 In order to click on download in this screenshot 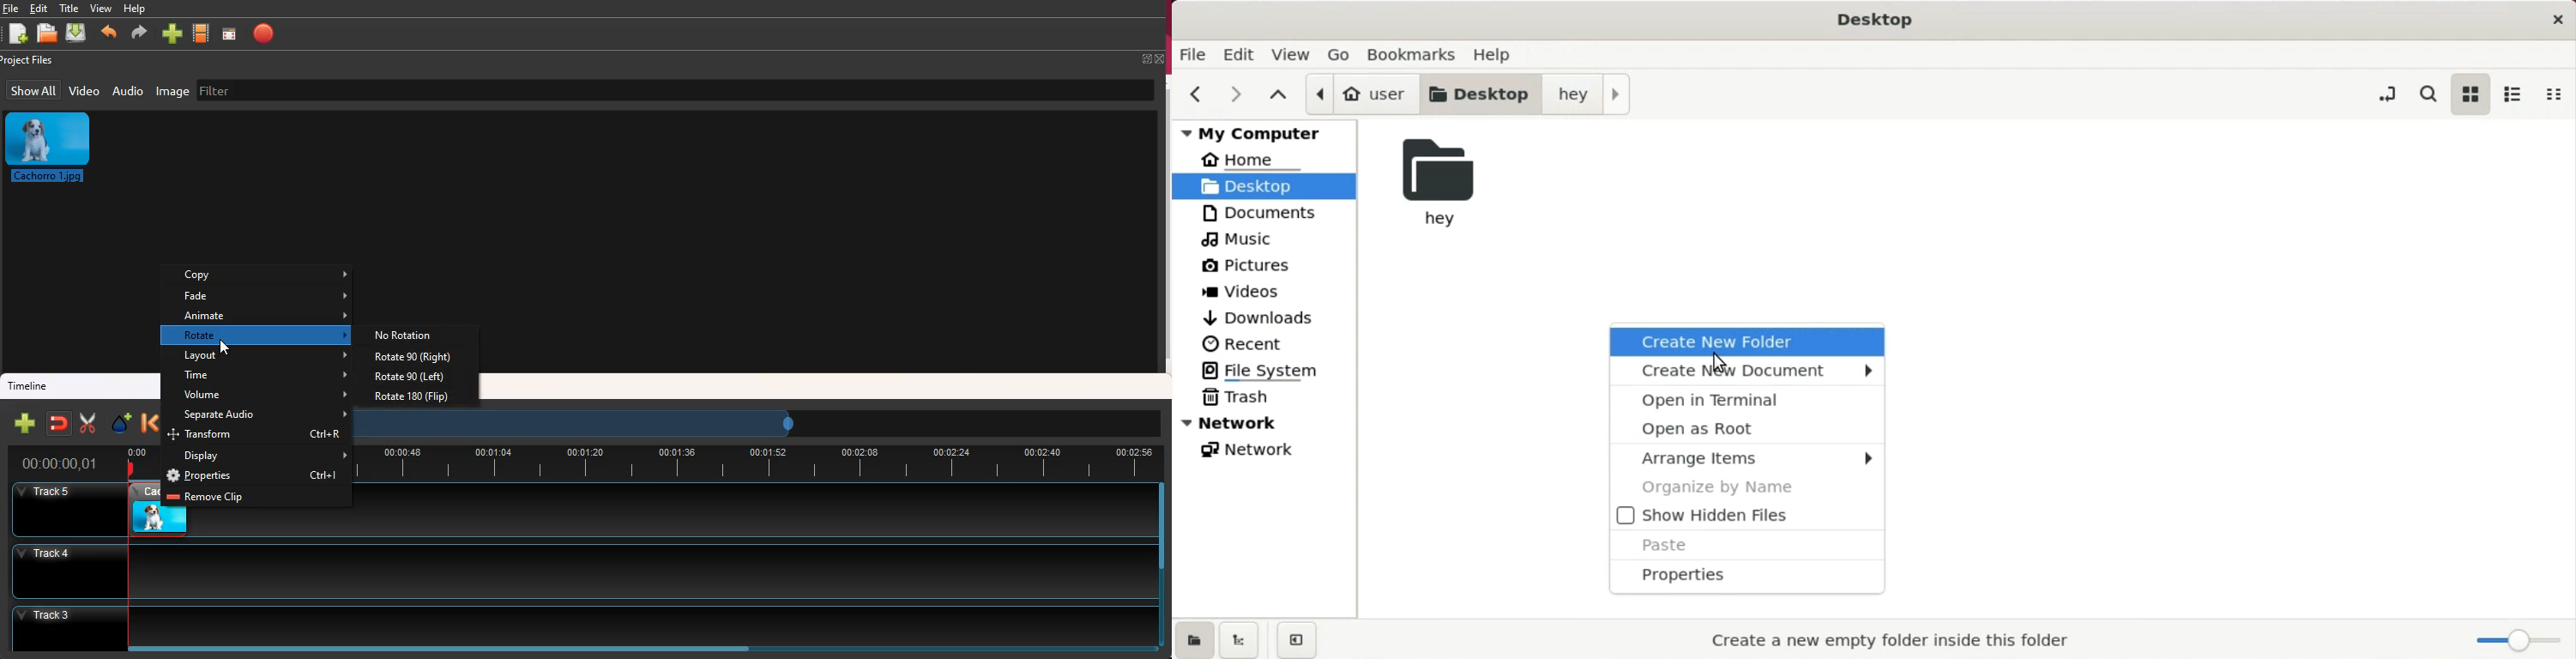, I will do `click(77, 32)`.